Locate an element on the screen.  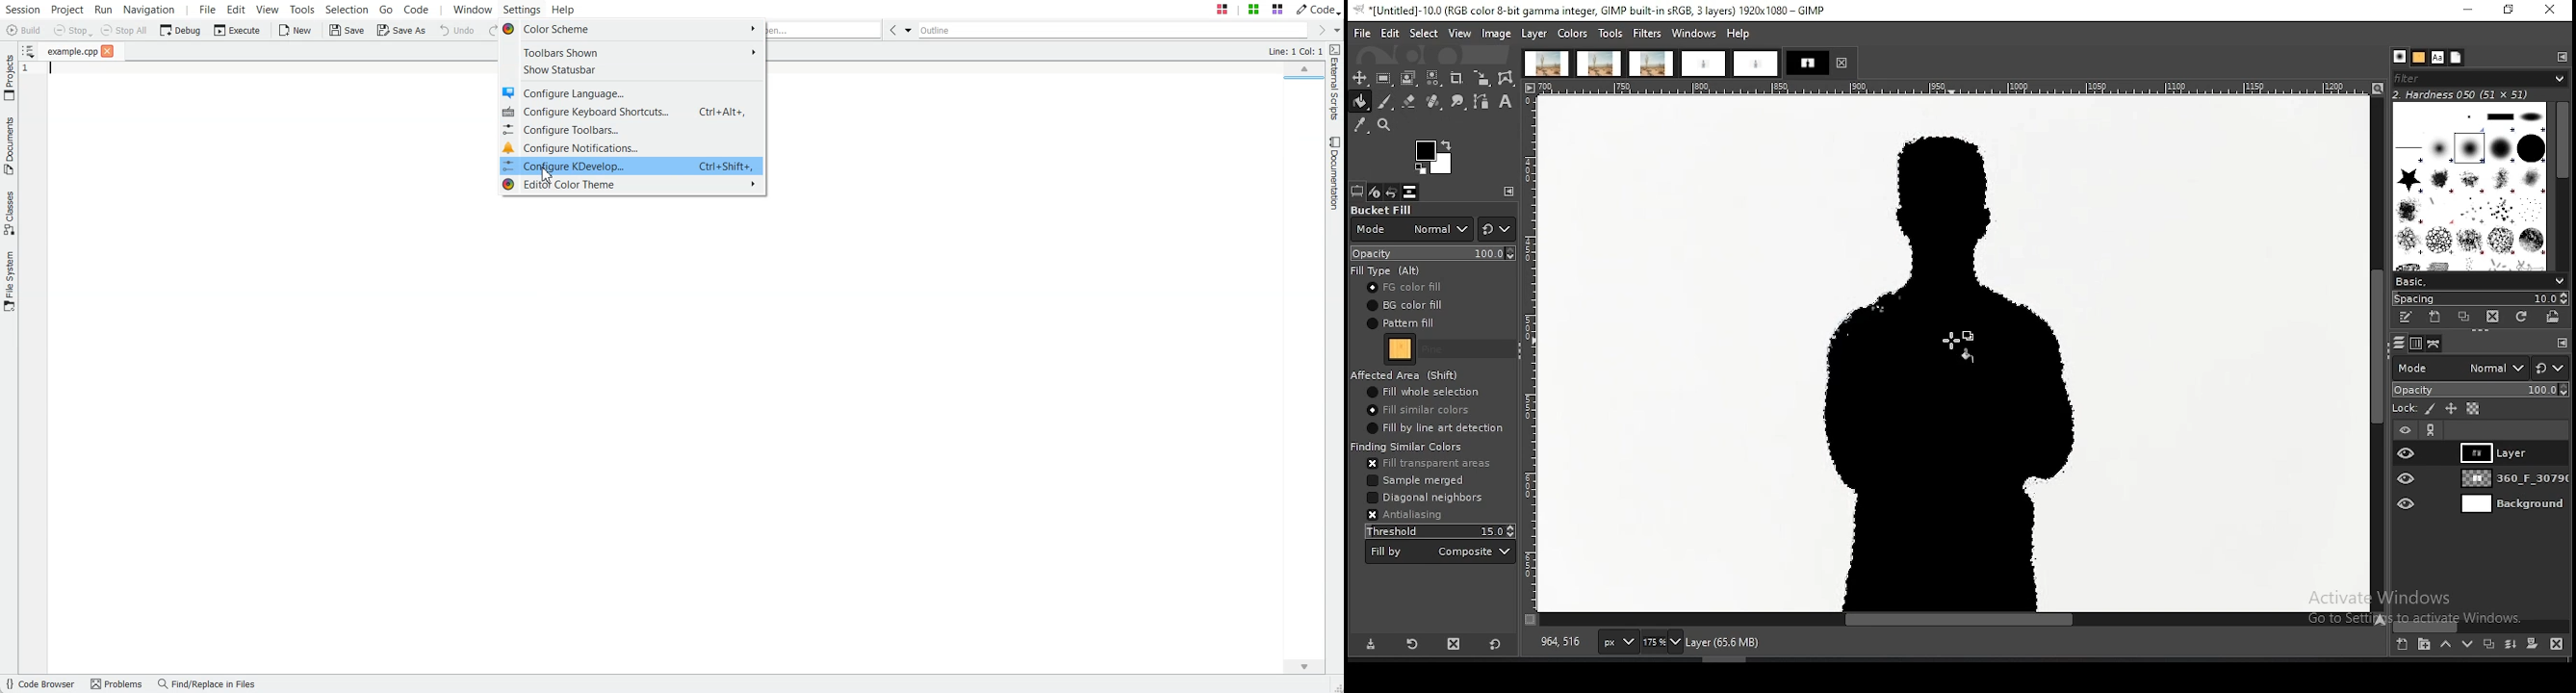
configure this tab is located at coordinates (1508, 192).